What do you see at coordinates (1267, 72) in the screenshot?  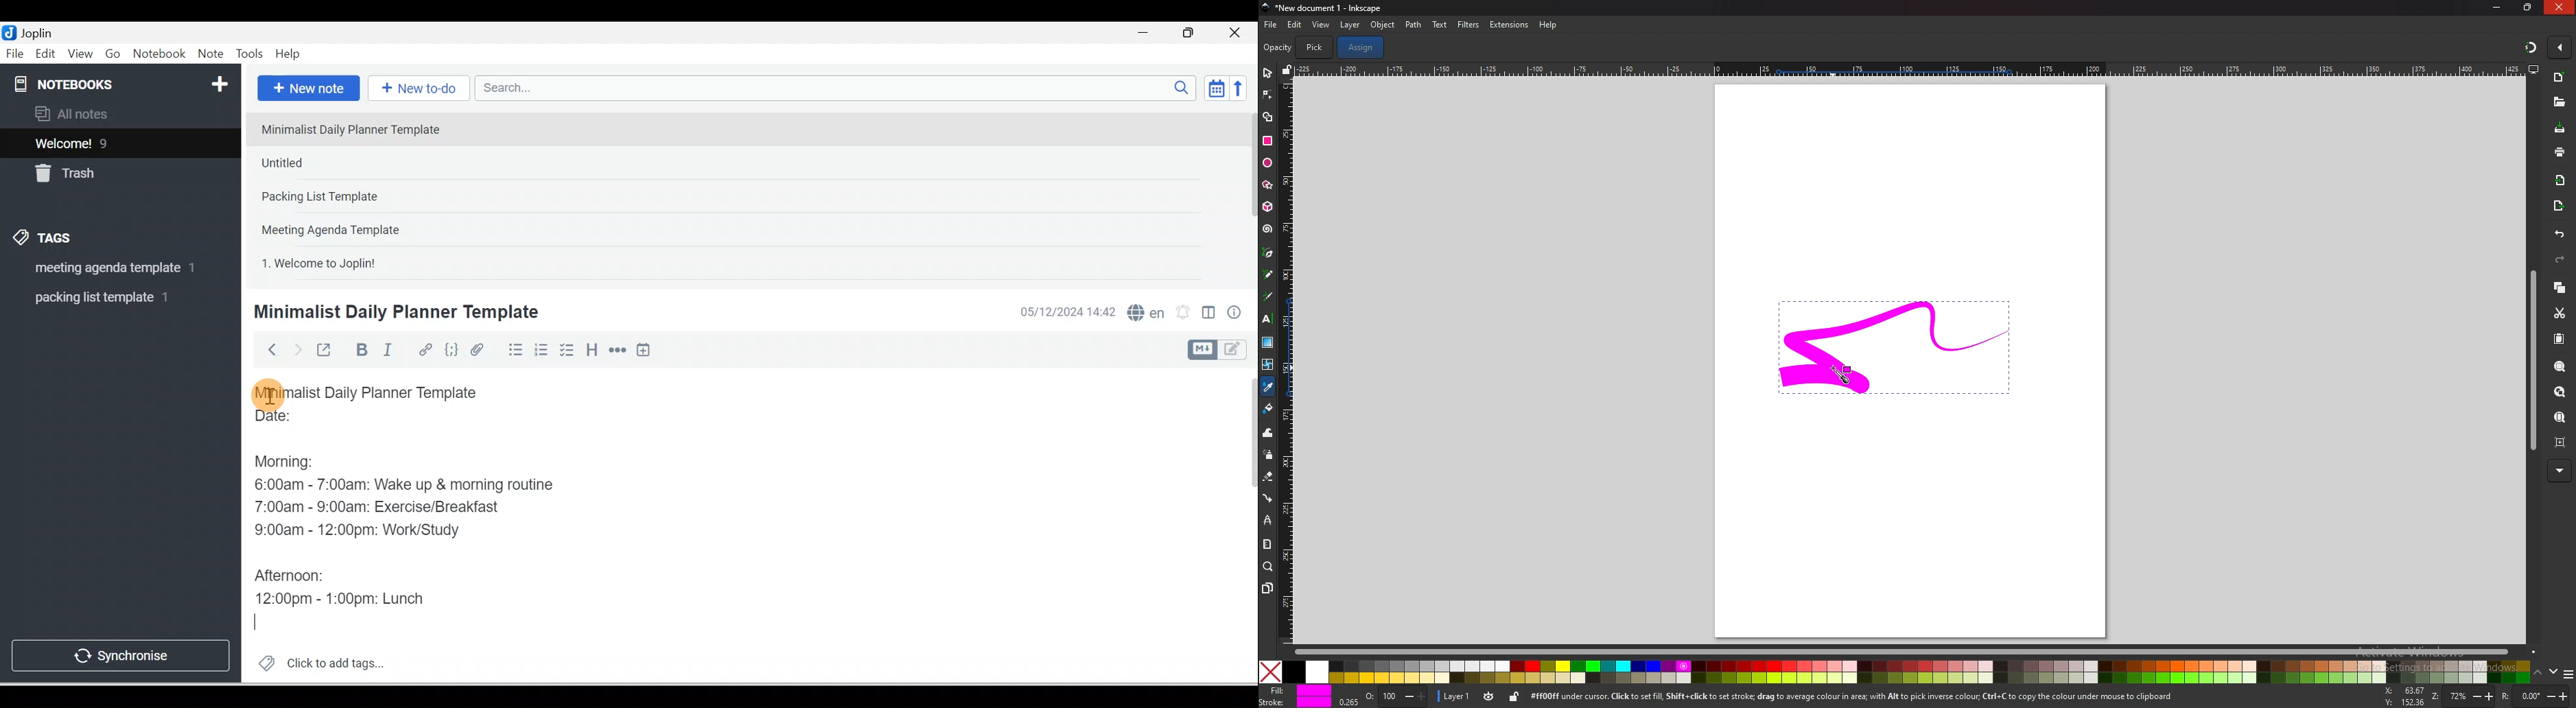 I see `selector` at bounding box center [1267, 72].